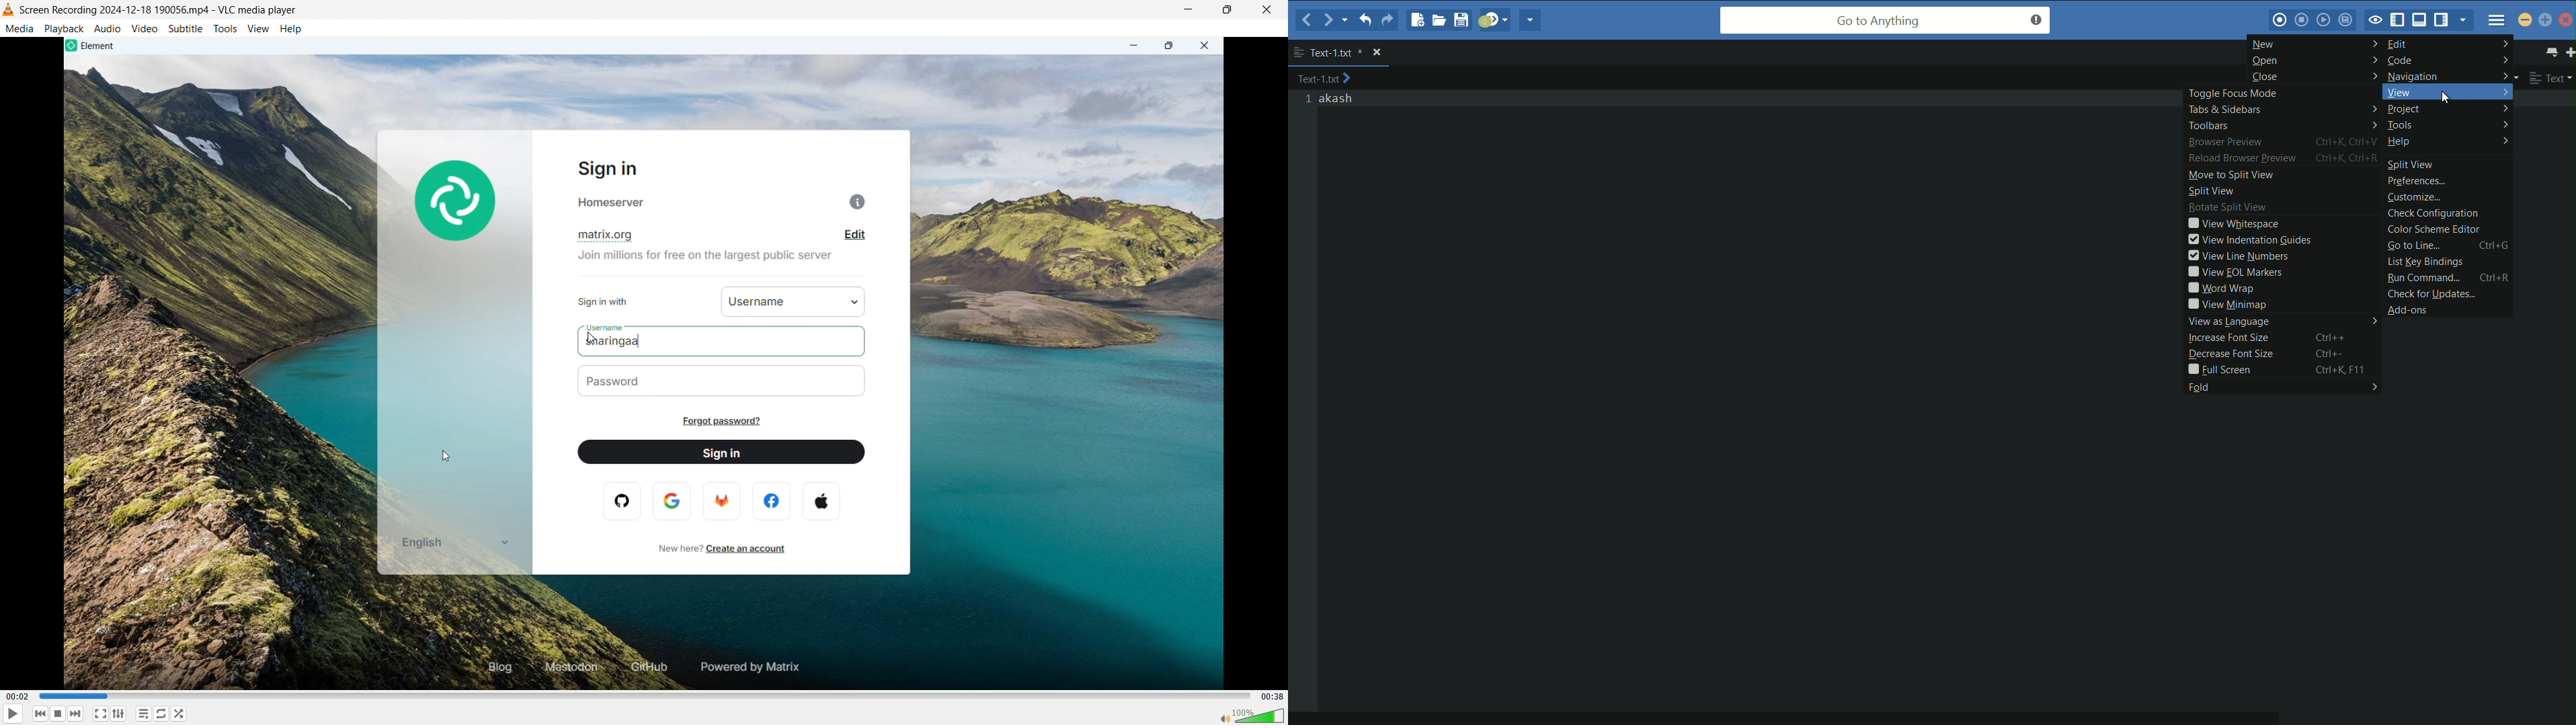 Image resolution: width=2576 pixels, height=728 pixels. Describe the element at coordinates (76, 714) in the screenshot. I see `forward or next media` at that location.